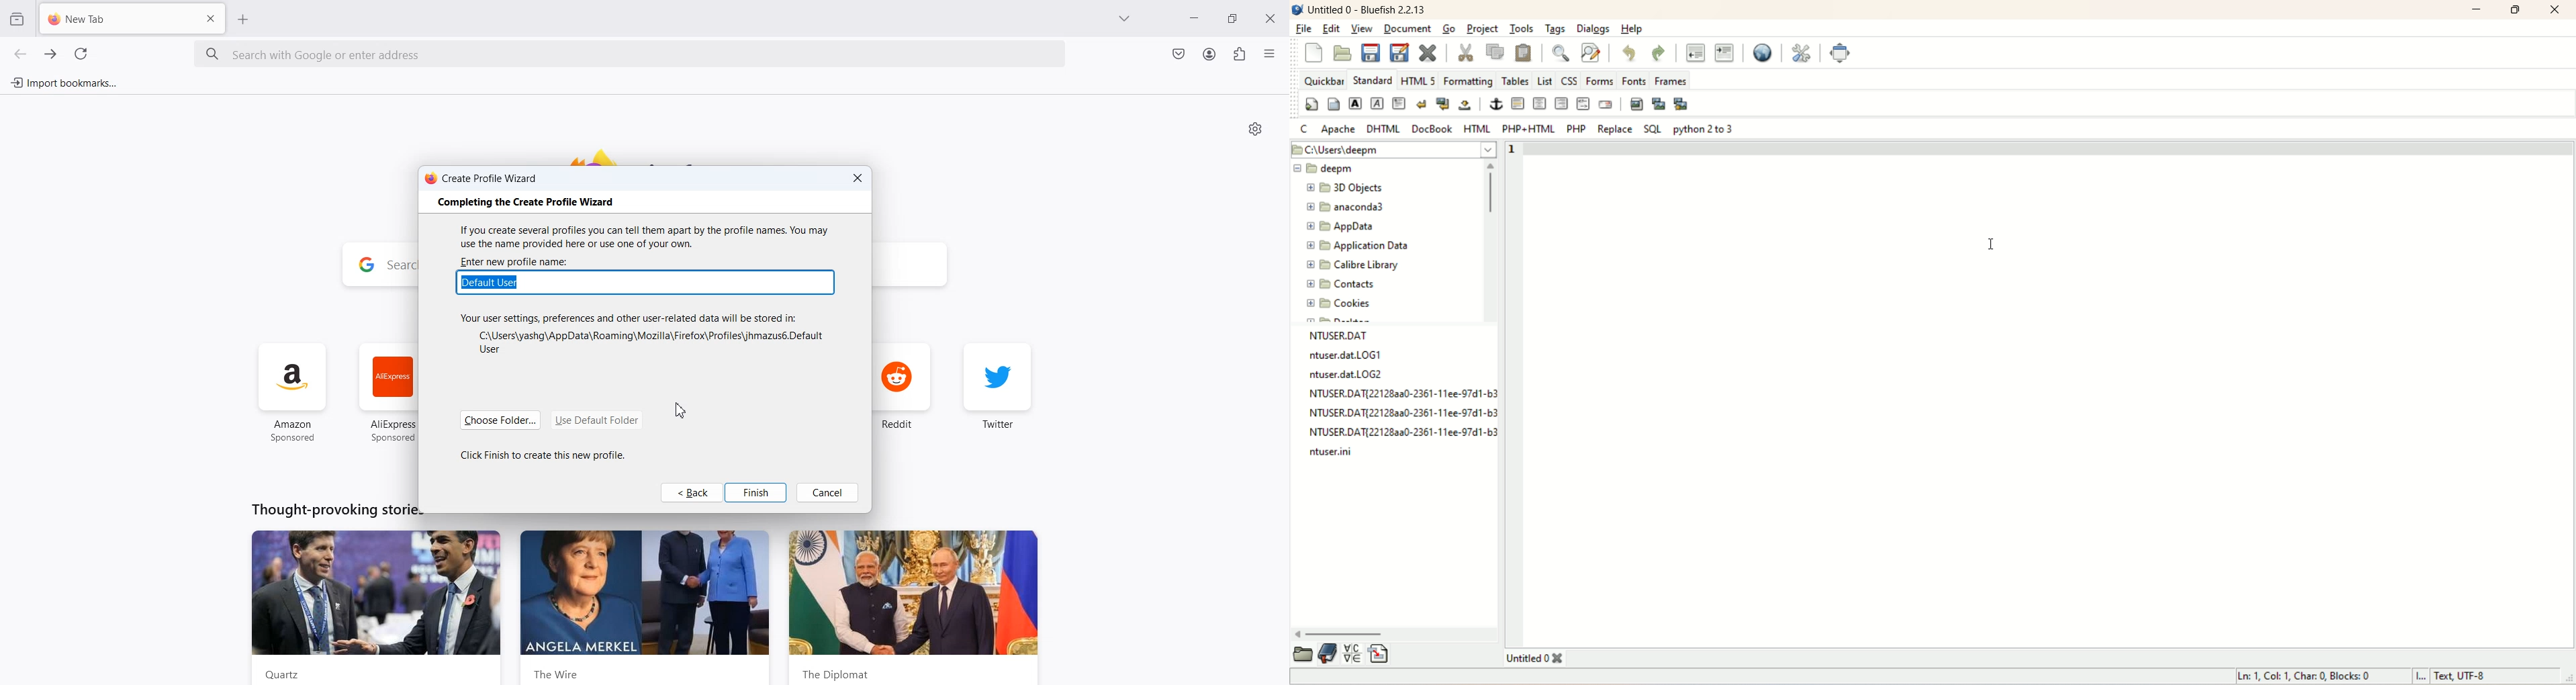 Image resolution: width=2576 pixels, height=700 pixels. What do you see at coordinates (1800, 54) in the screenshot?
I see `edit preferences` at bounding box center [1800, 54].